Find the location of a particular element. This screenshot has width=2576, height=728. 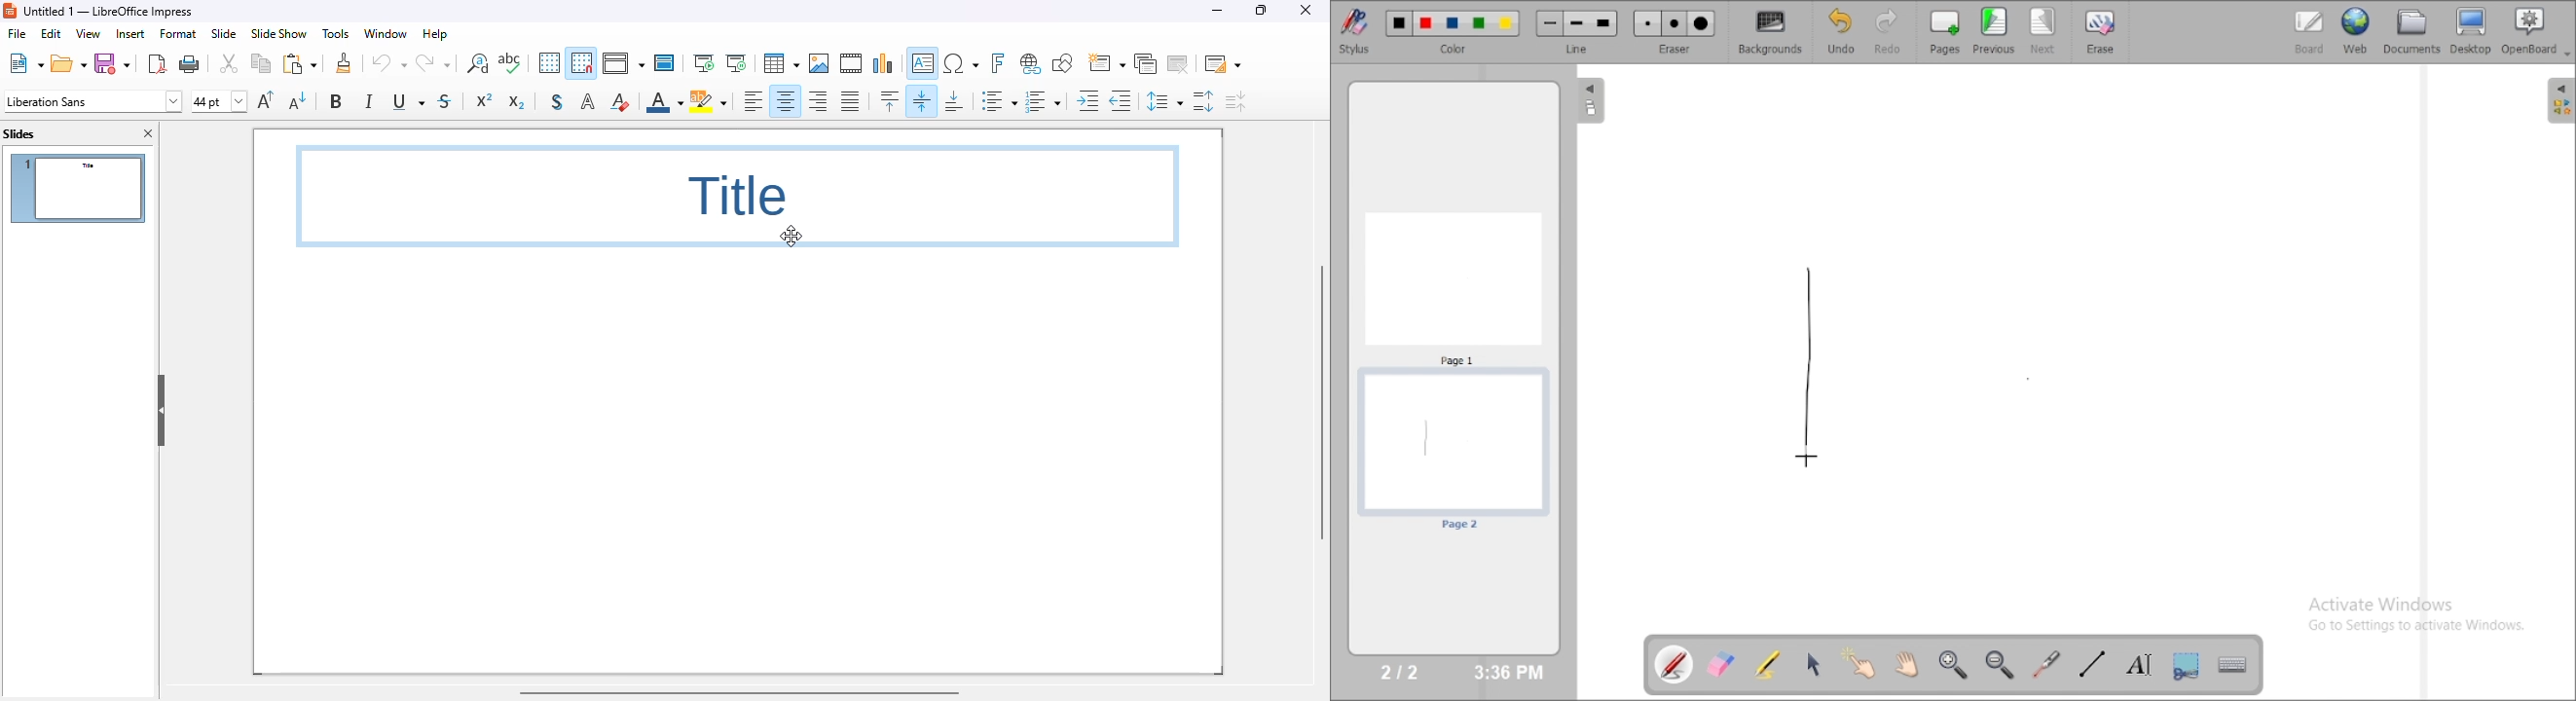

show draw functions is located at coordinates (1063, 63).